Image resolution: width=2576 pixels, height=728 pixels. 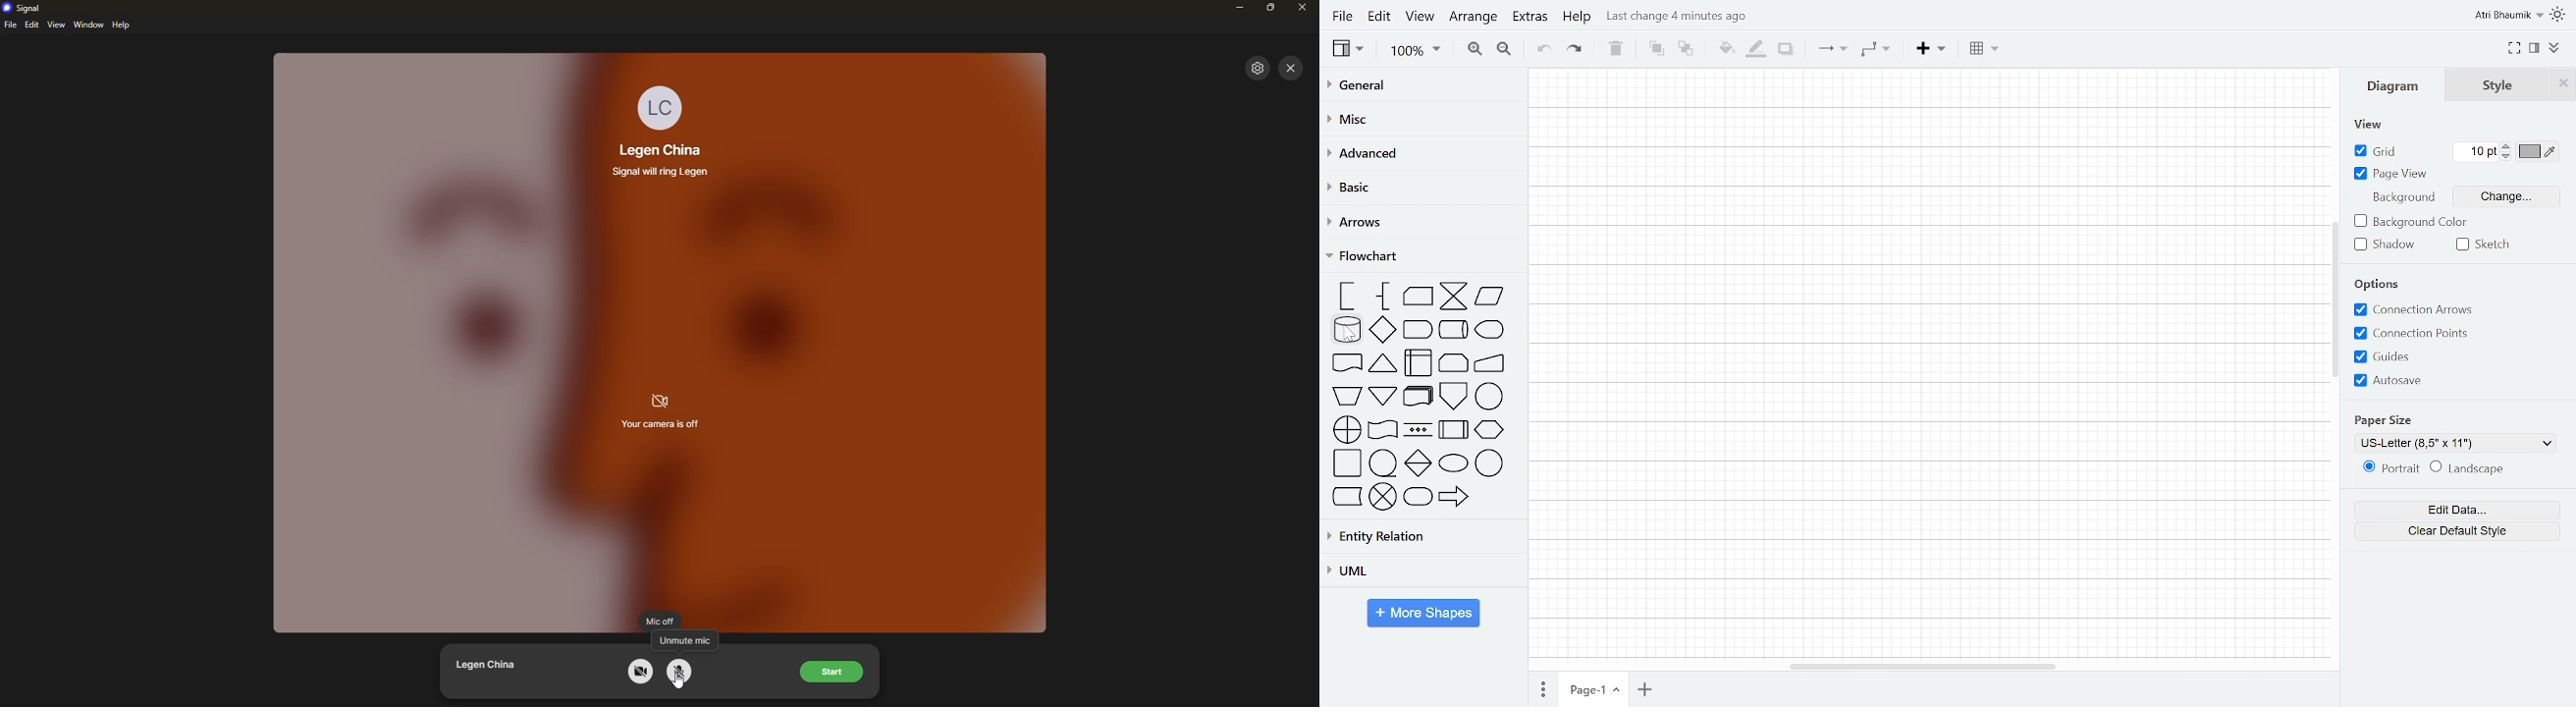 What do you see at coordinates (1416, 571) in the screenshot?
I see `UML` at bounding box center [1416, 571].